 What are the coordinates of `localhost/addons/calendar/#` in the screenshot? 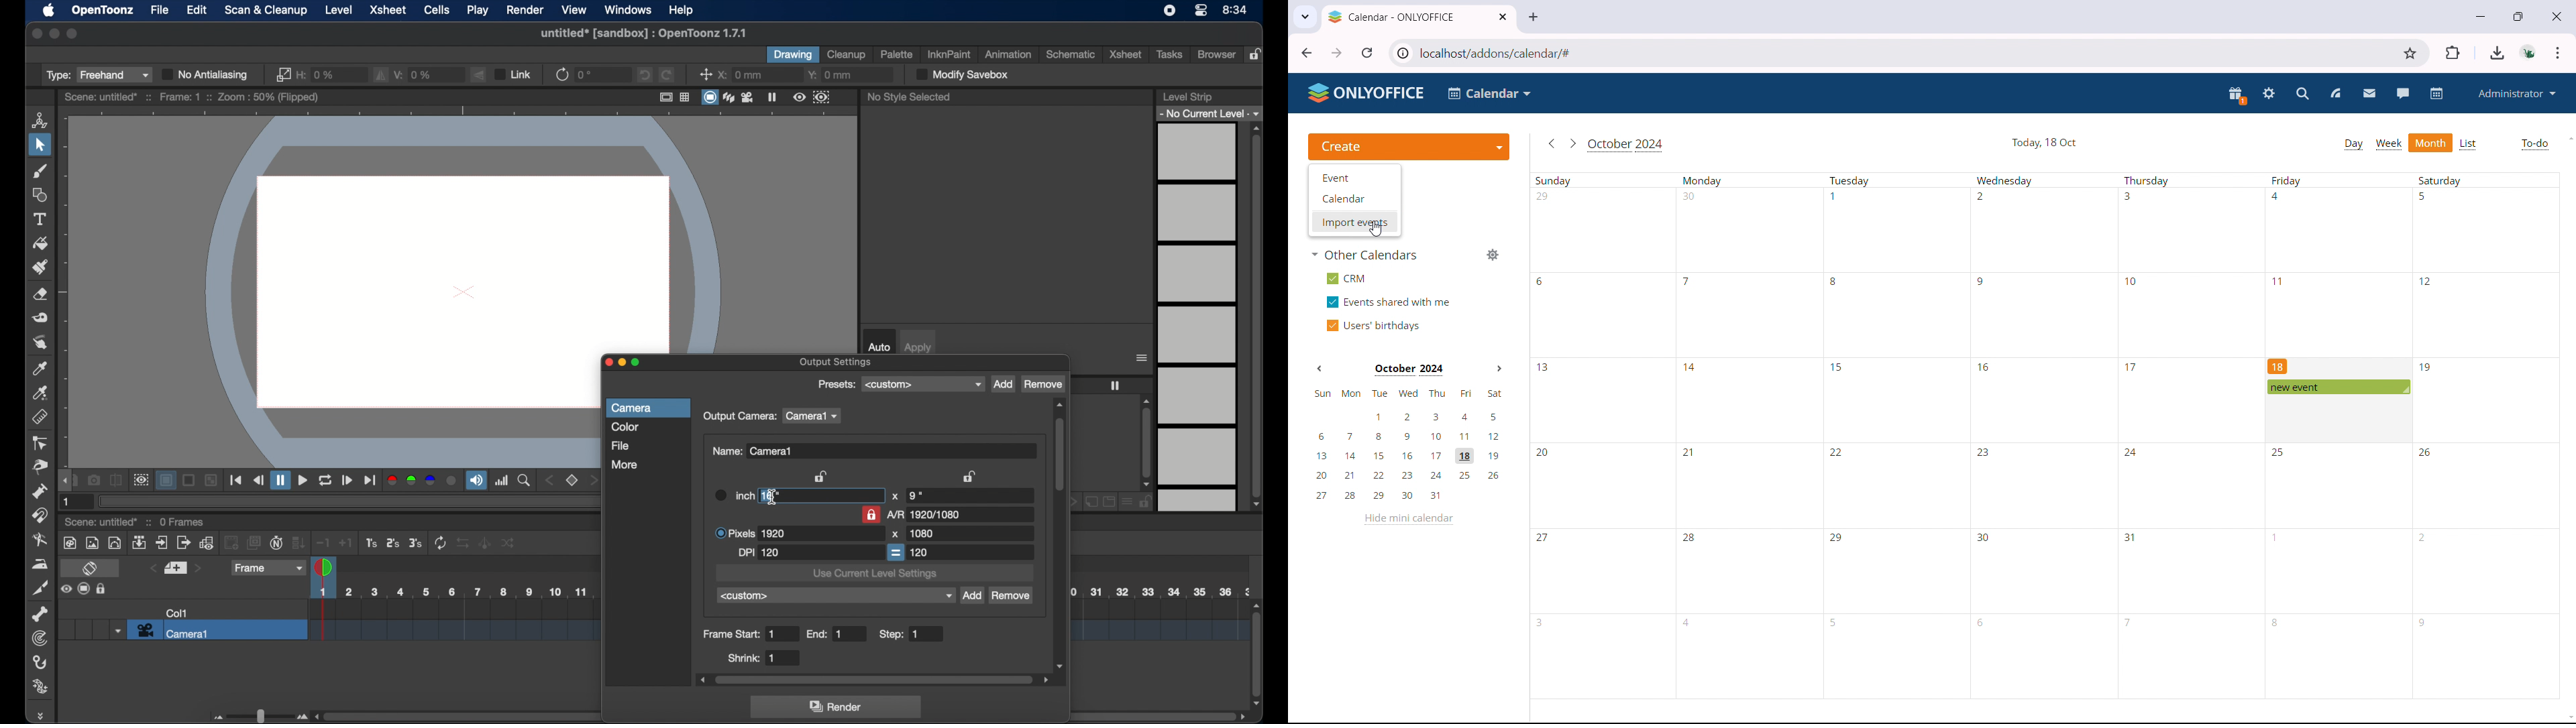 It's located at (1507, 53).